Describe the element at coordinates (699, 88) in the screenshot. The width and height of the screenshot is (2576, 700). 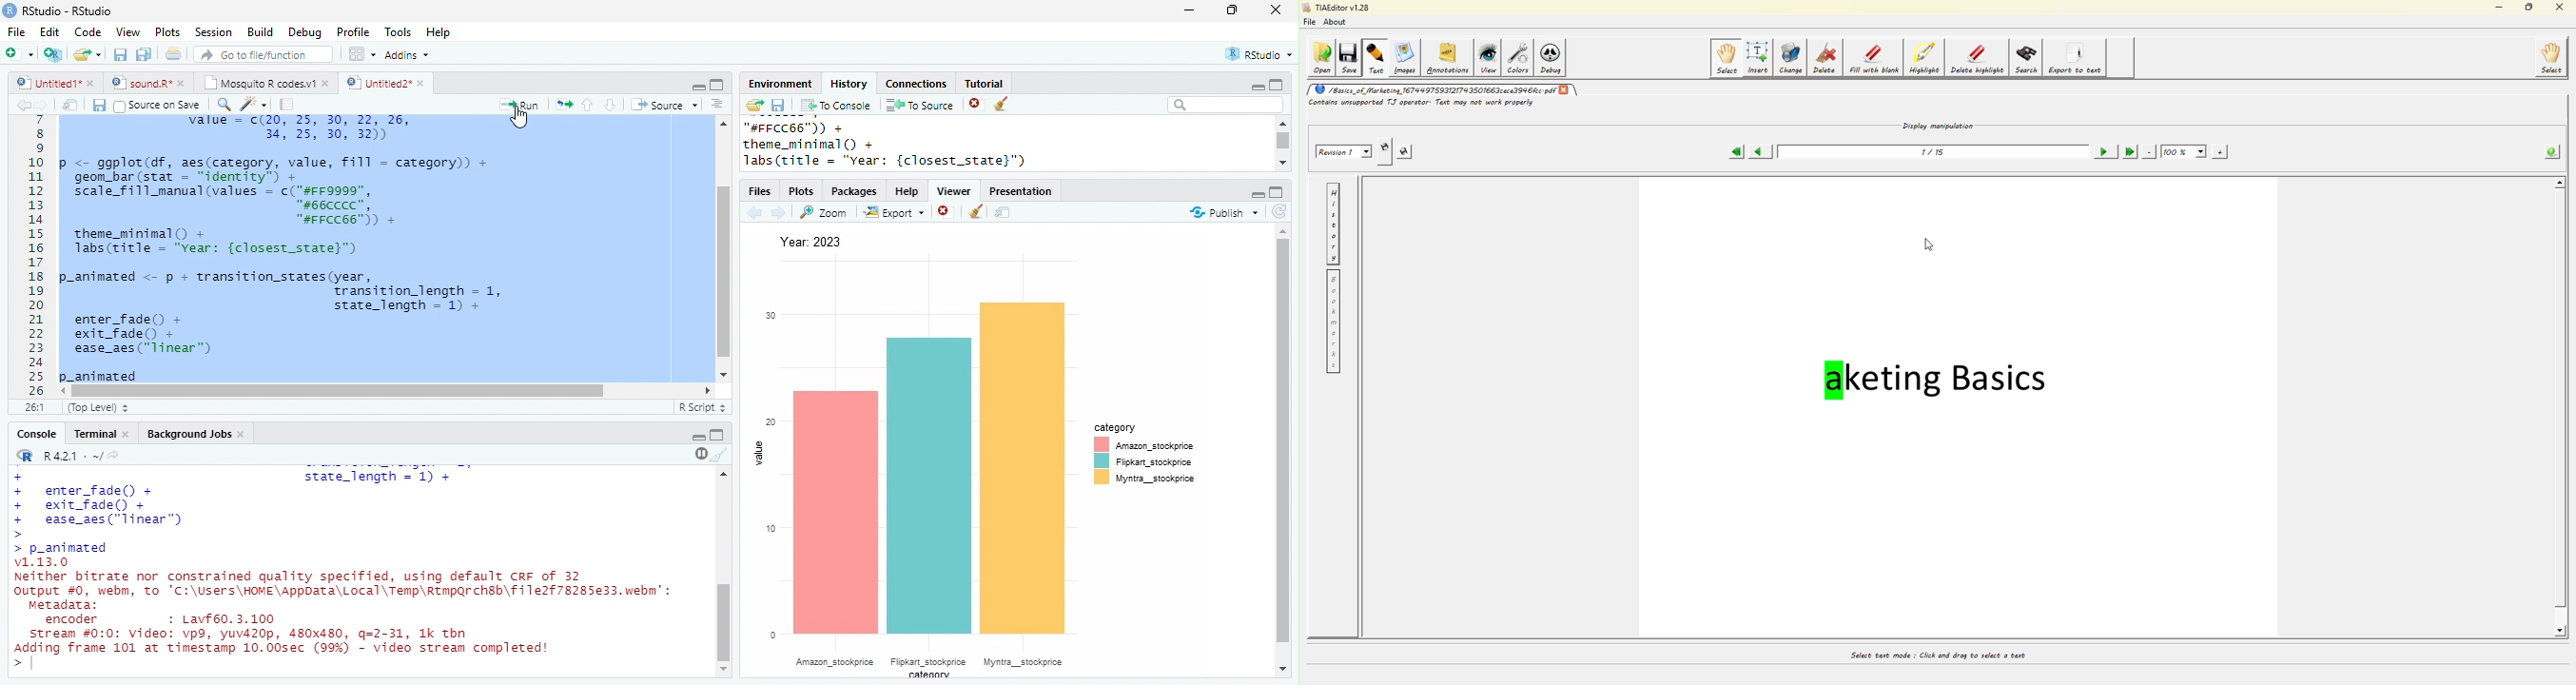
I see `minimize` at that location.